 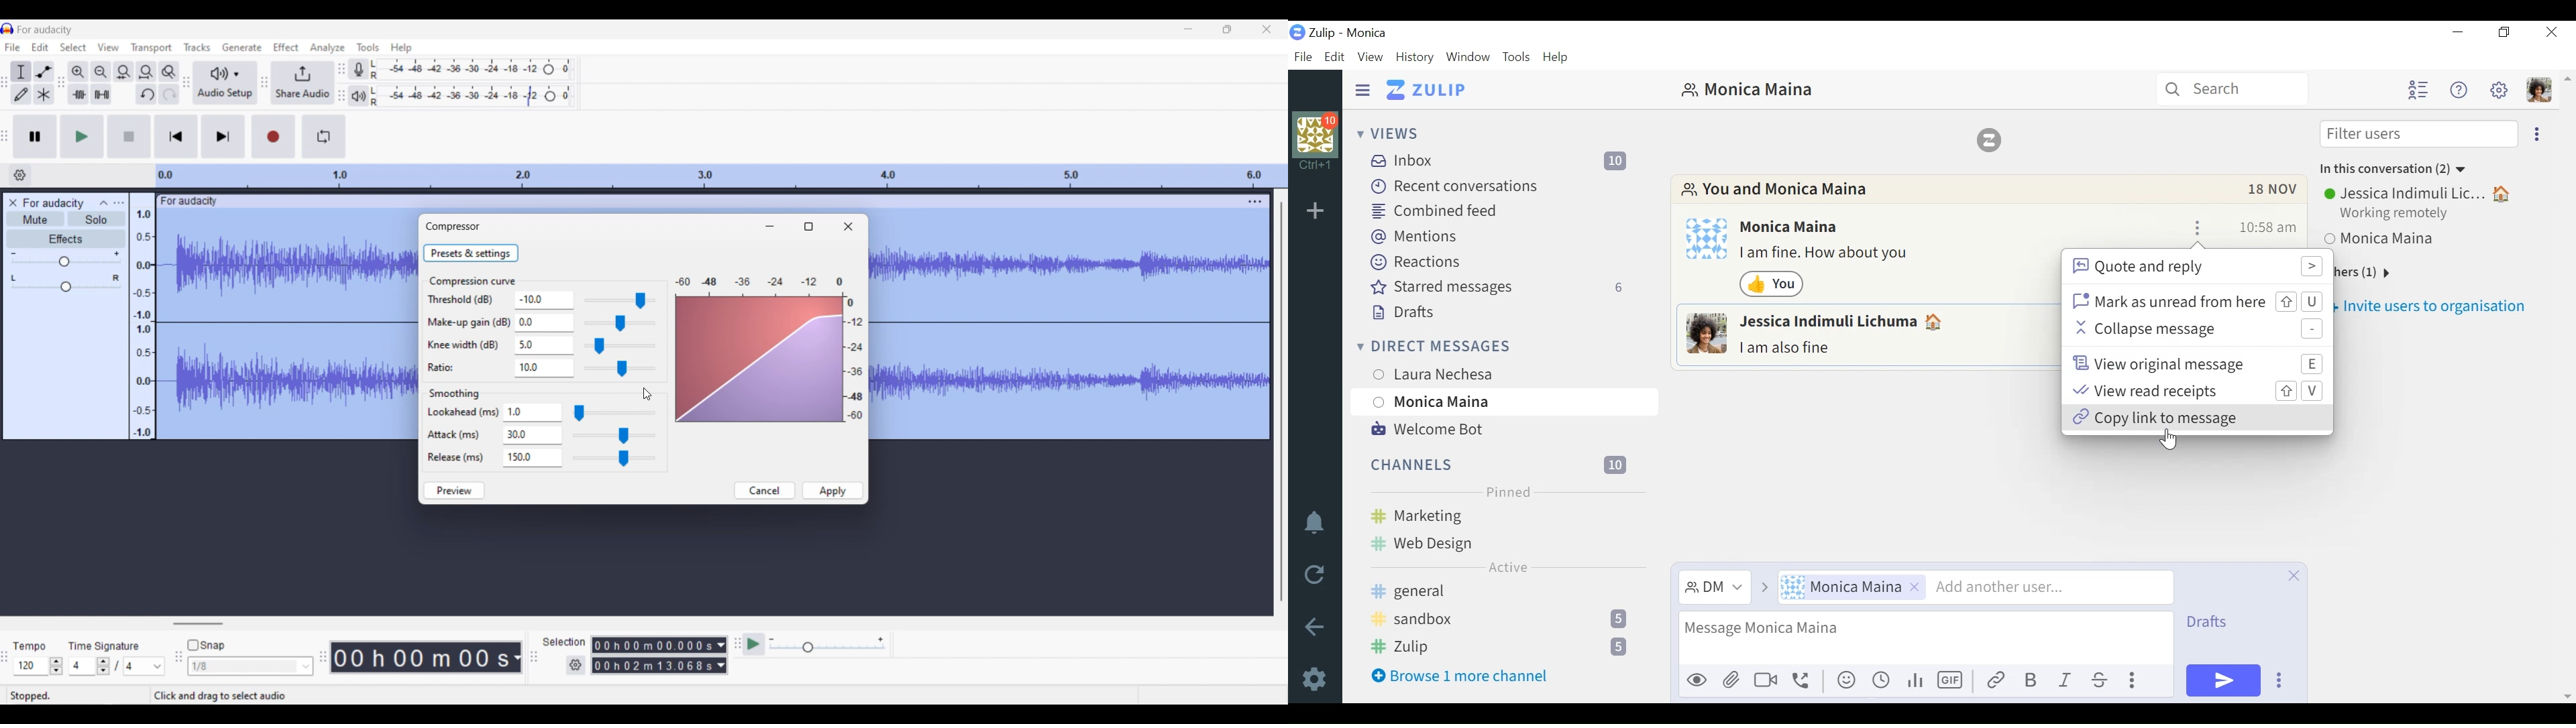 I want to click on Zoom toggle, so click(x=168, y=71).